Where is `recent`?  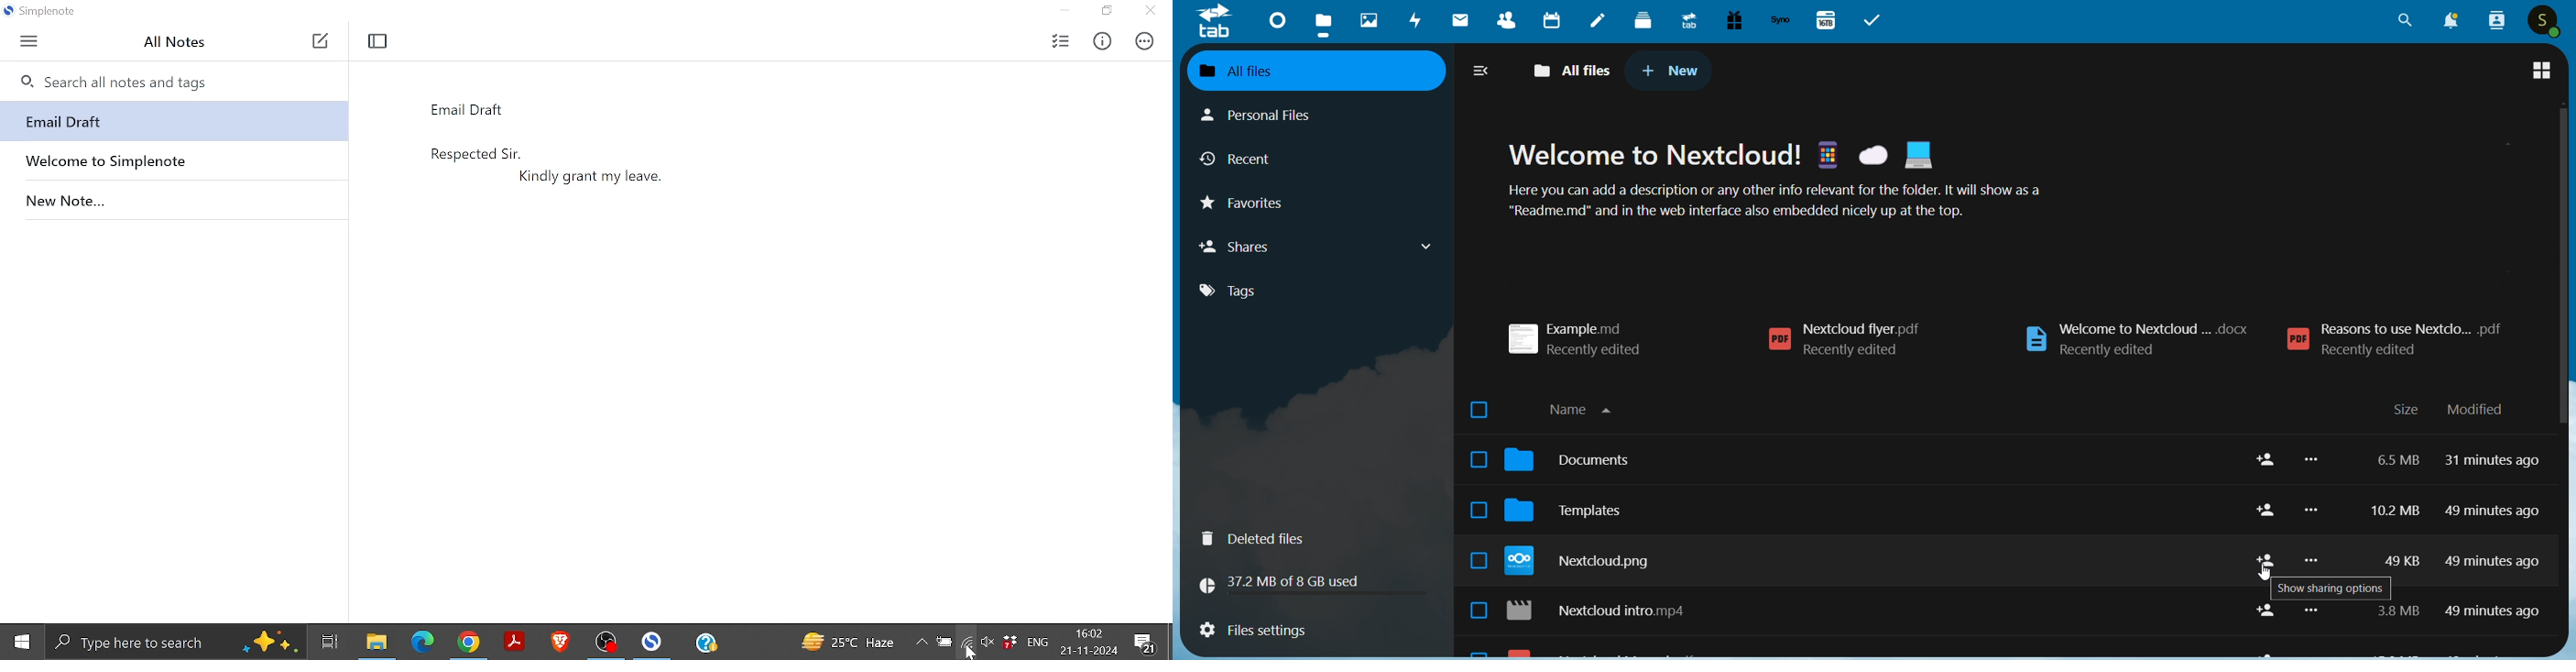
recent is located at coordinates (1242, 162).